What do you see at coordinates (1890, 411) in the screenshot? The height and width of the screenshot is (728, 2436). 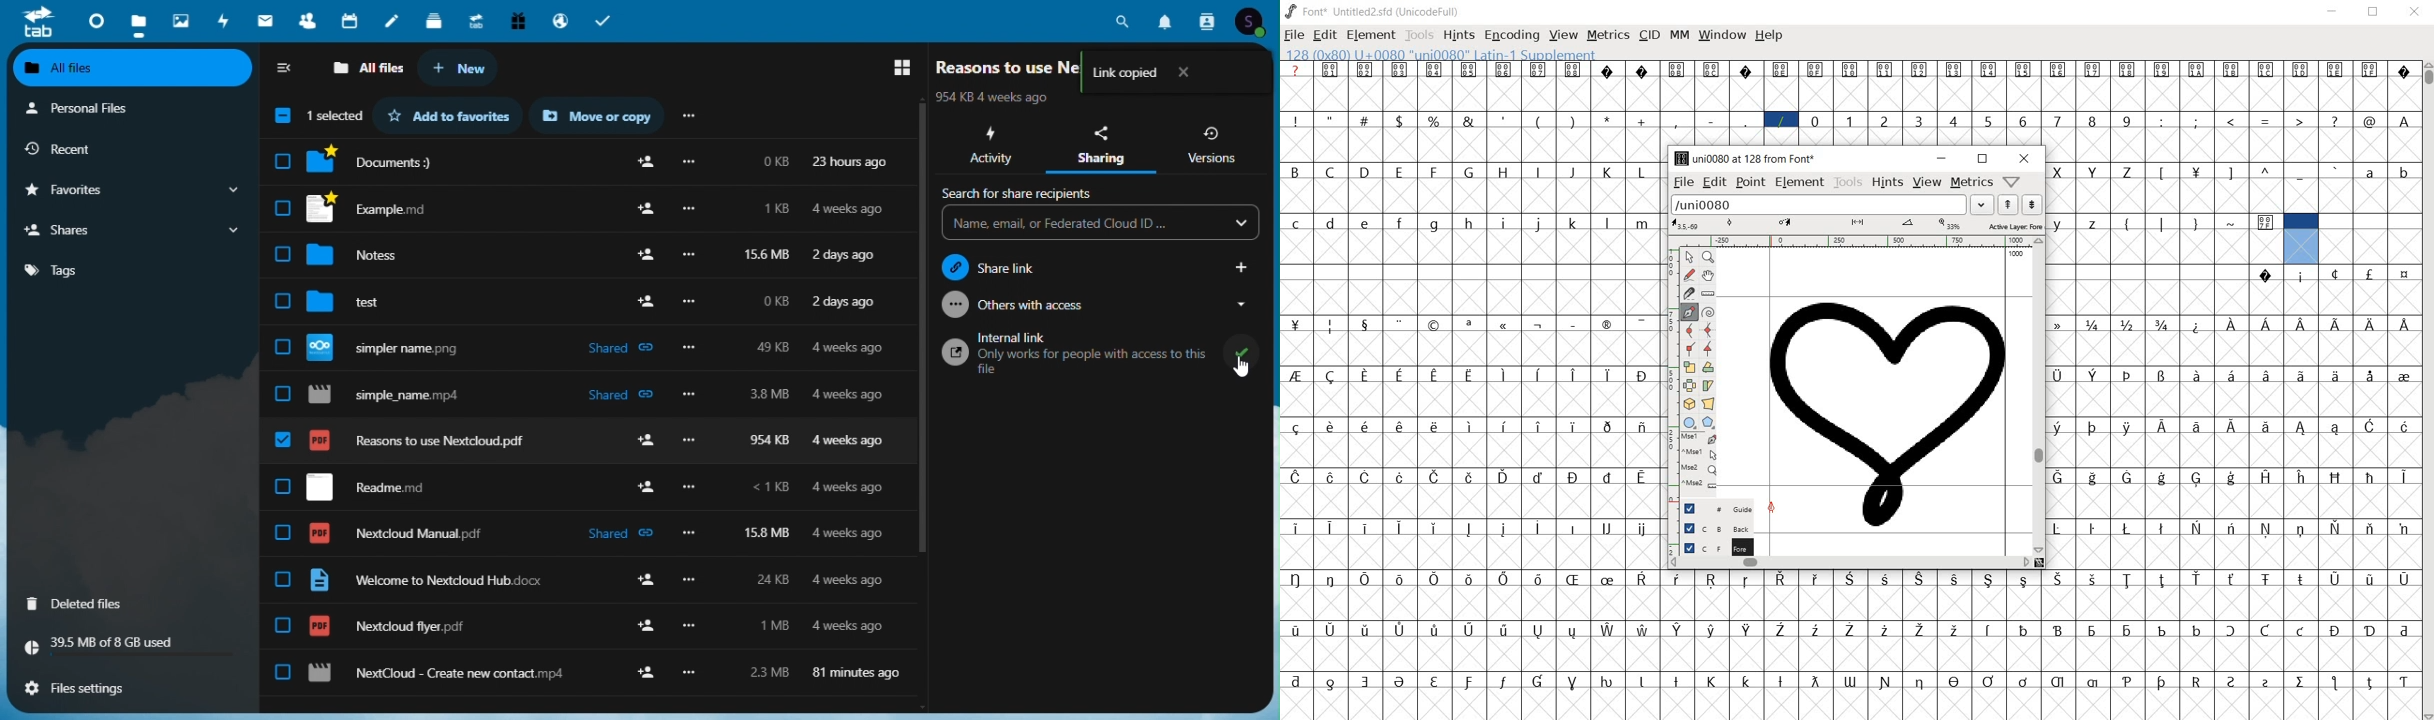 I see `customized heart symbol added` at bounding box center [1890, 411].